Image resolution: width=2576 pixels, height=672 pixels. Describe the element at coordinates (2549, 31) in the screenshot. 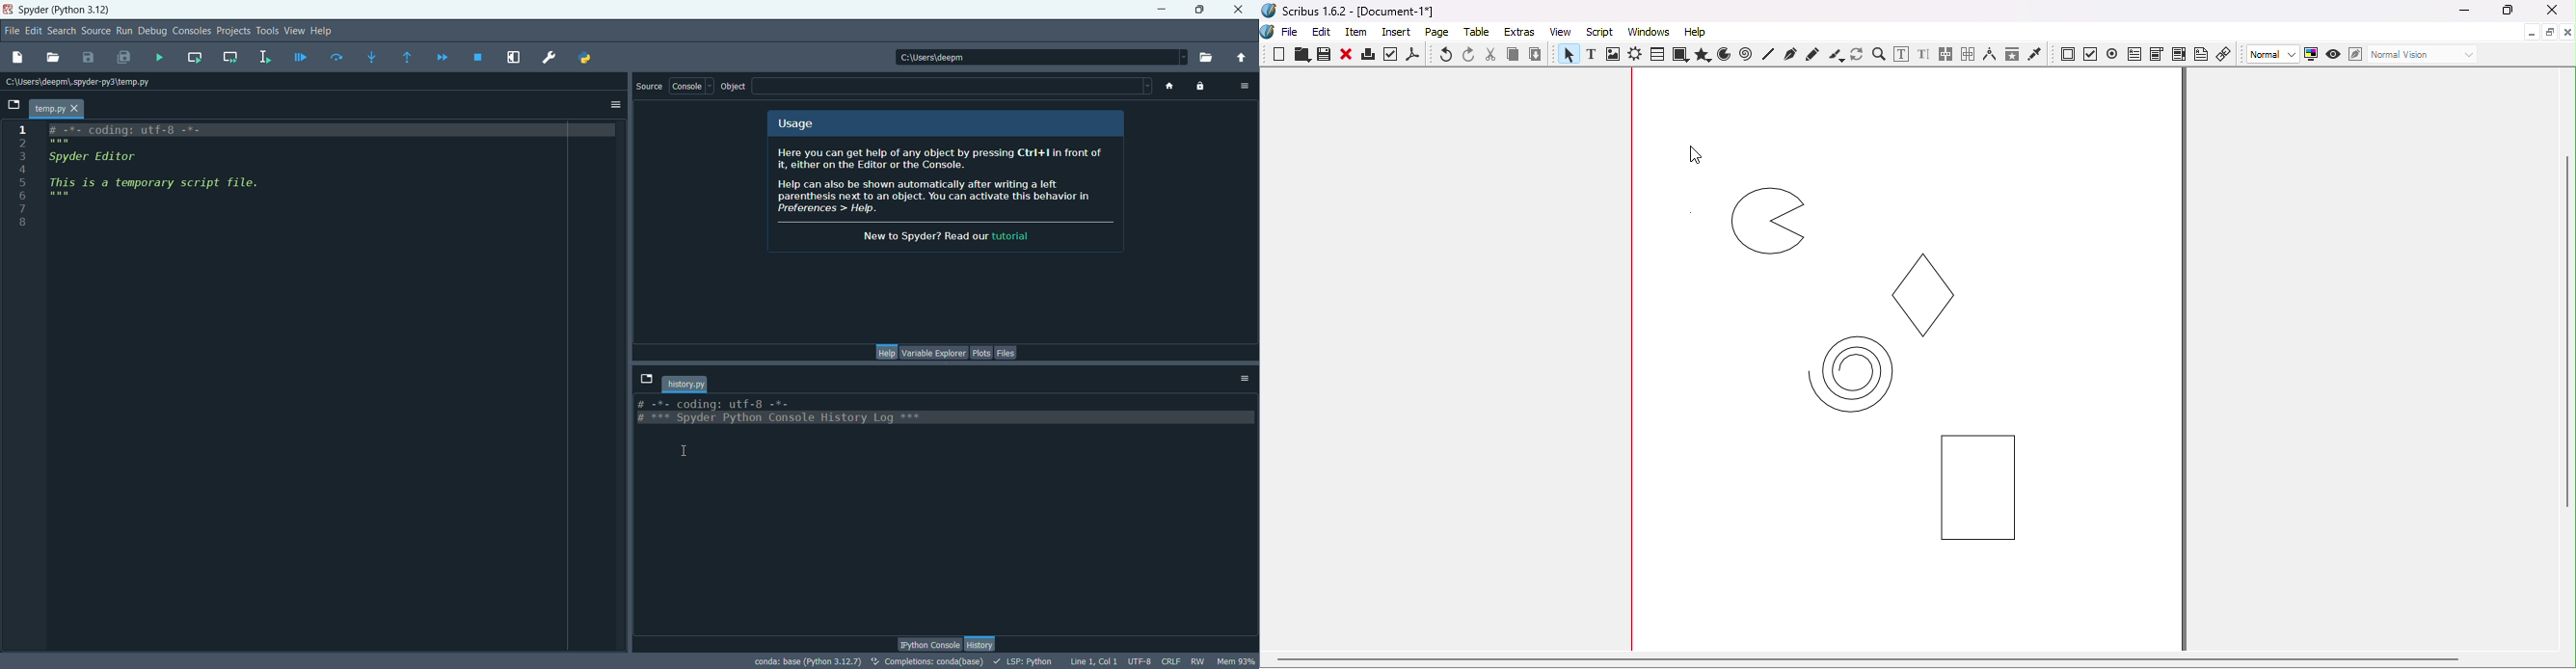

I see `Maximize` at that location.